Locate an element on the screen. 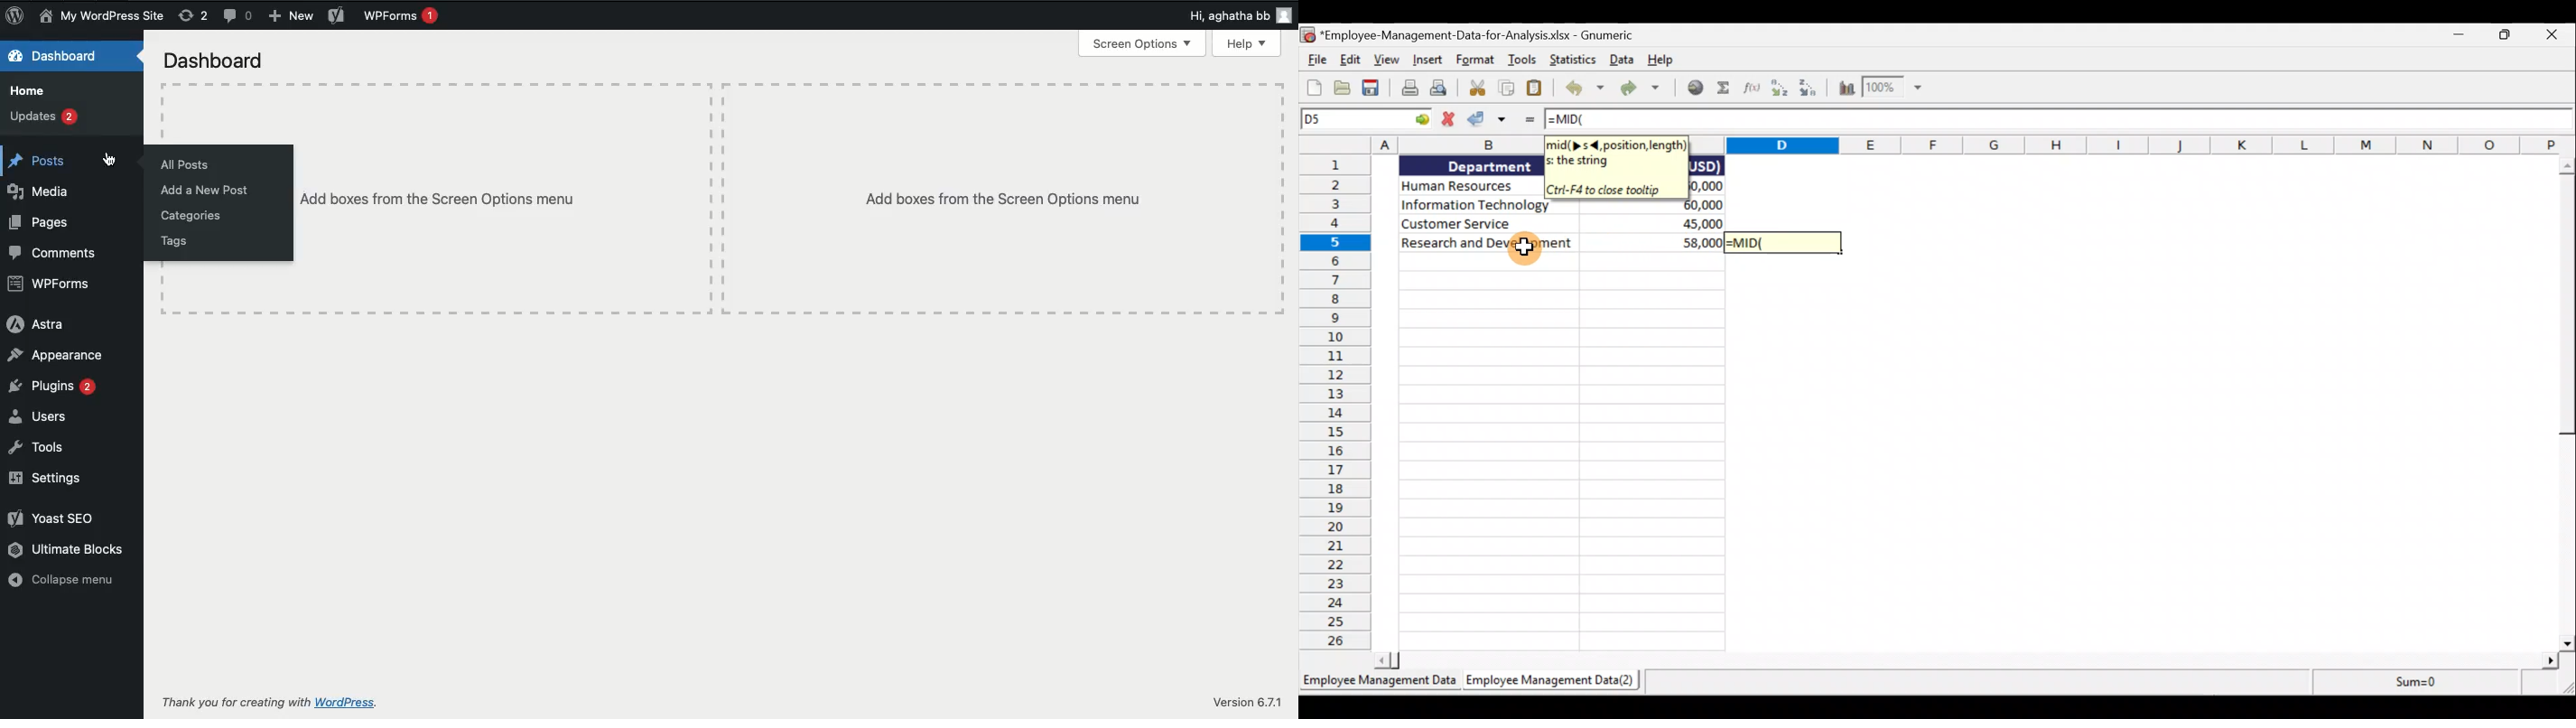 The image size is (2576, 728). File is located at coordinates (1315, 59).